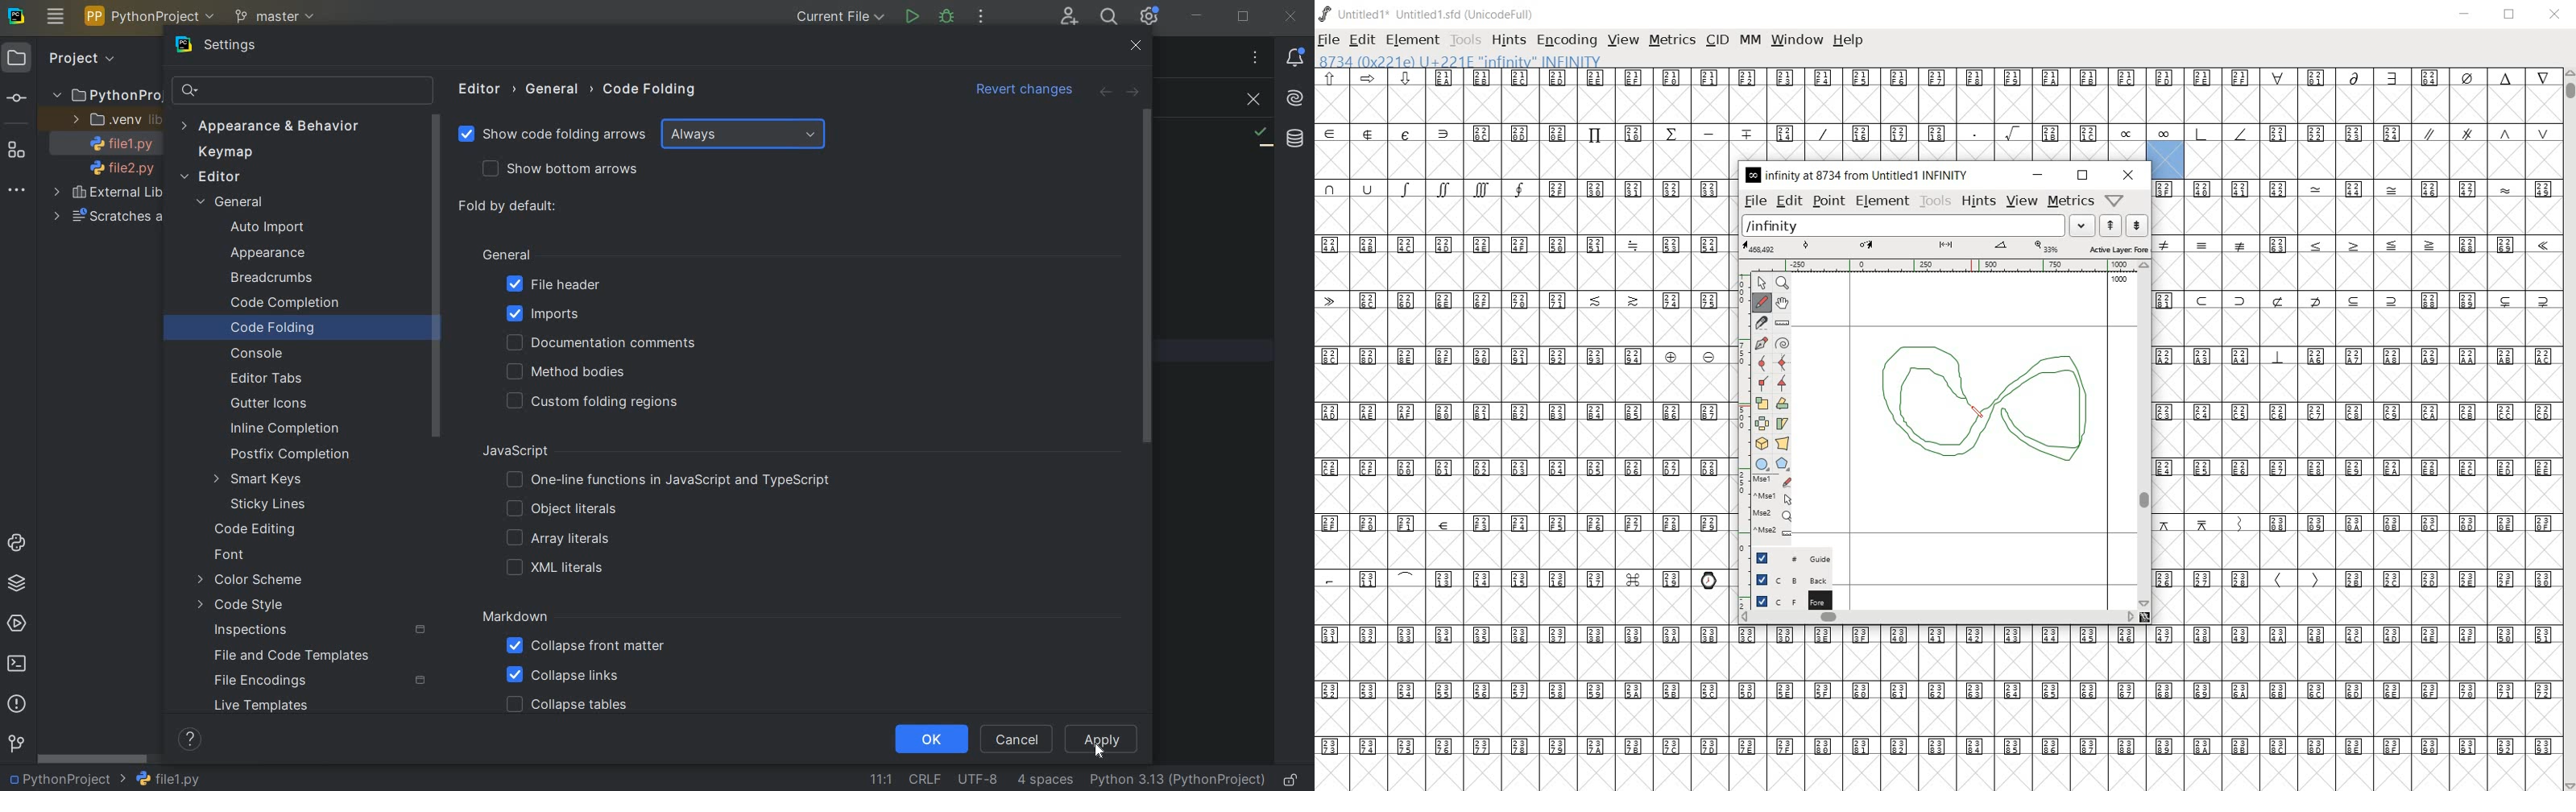 The width and height of the screenshot is (2576, 812). Describe the element at coordinates (1525, 412) in the screenshot. I see `Unicode code points` at that location.